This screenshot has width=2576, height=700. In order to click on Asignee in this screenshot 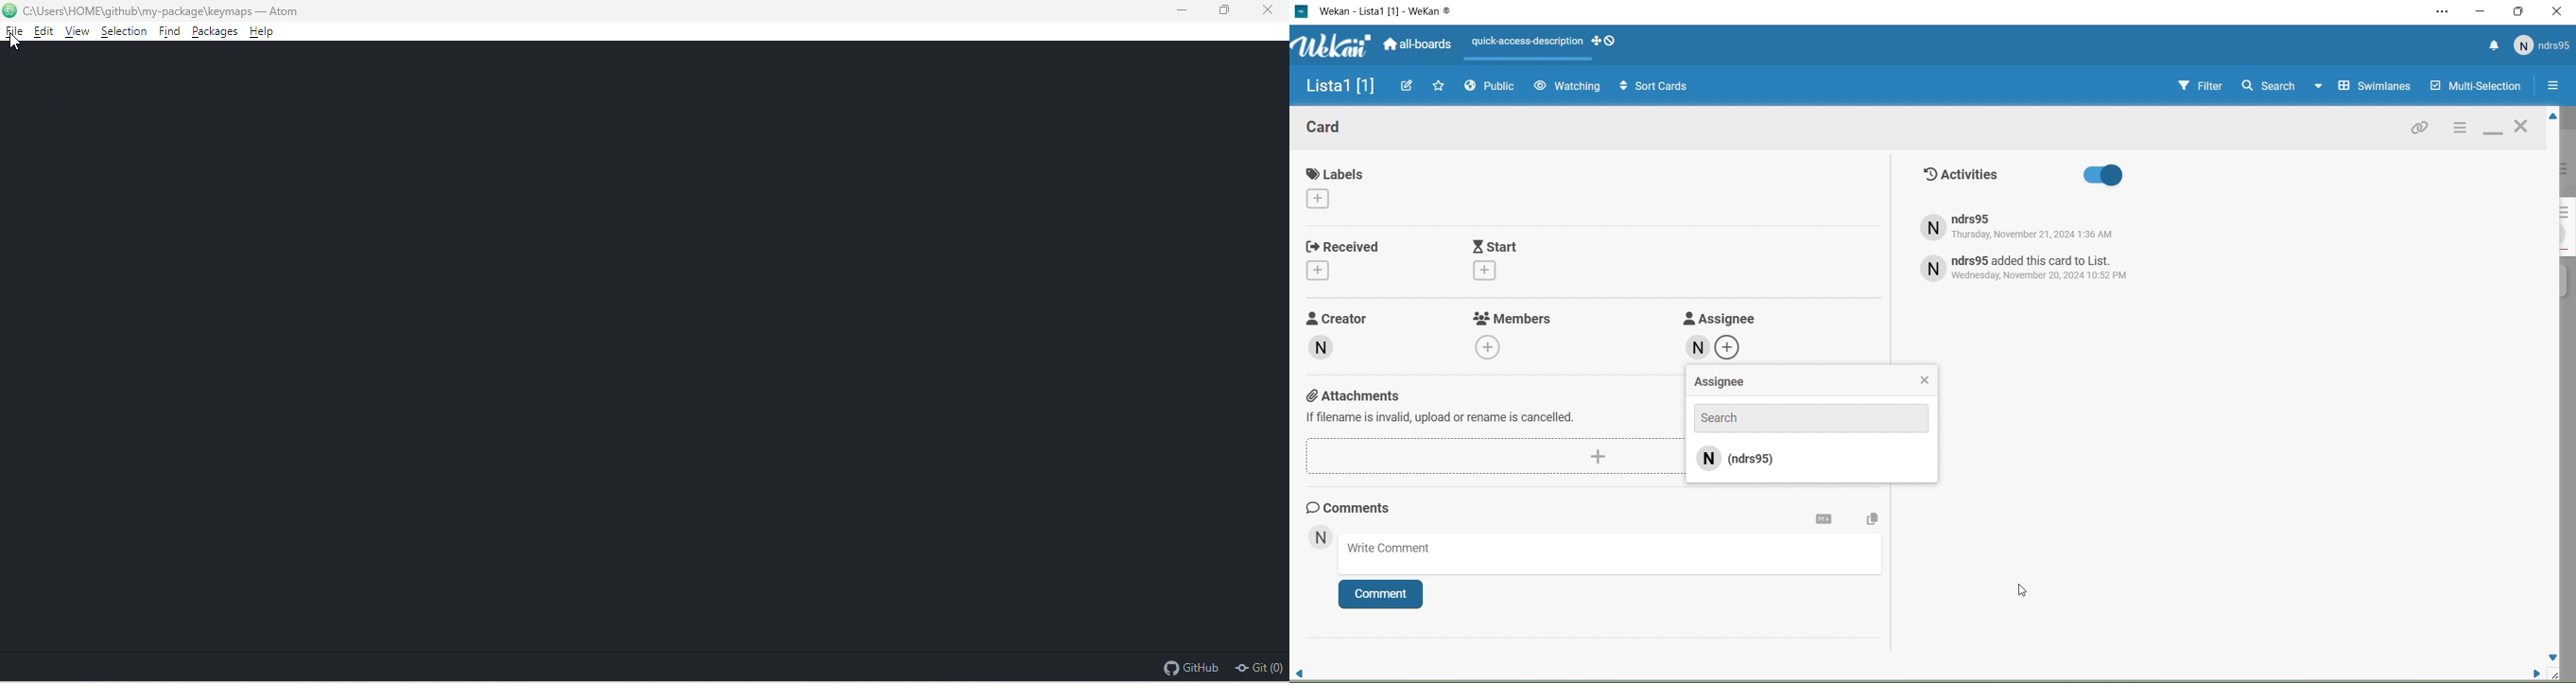, I will do `click(1718, 335)`.